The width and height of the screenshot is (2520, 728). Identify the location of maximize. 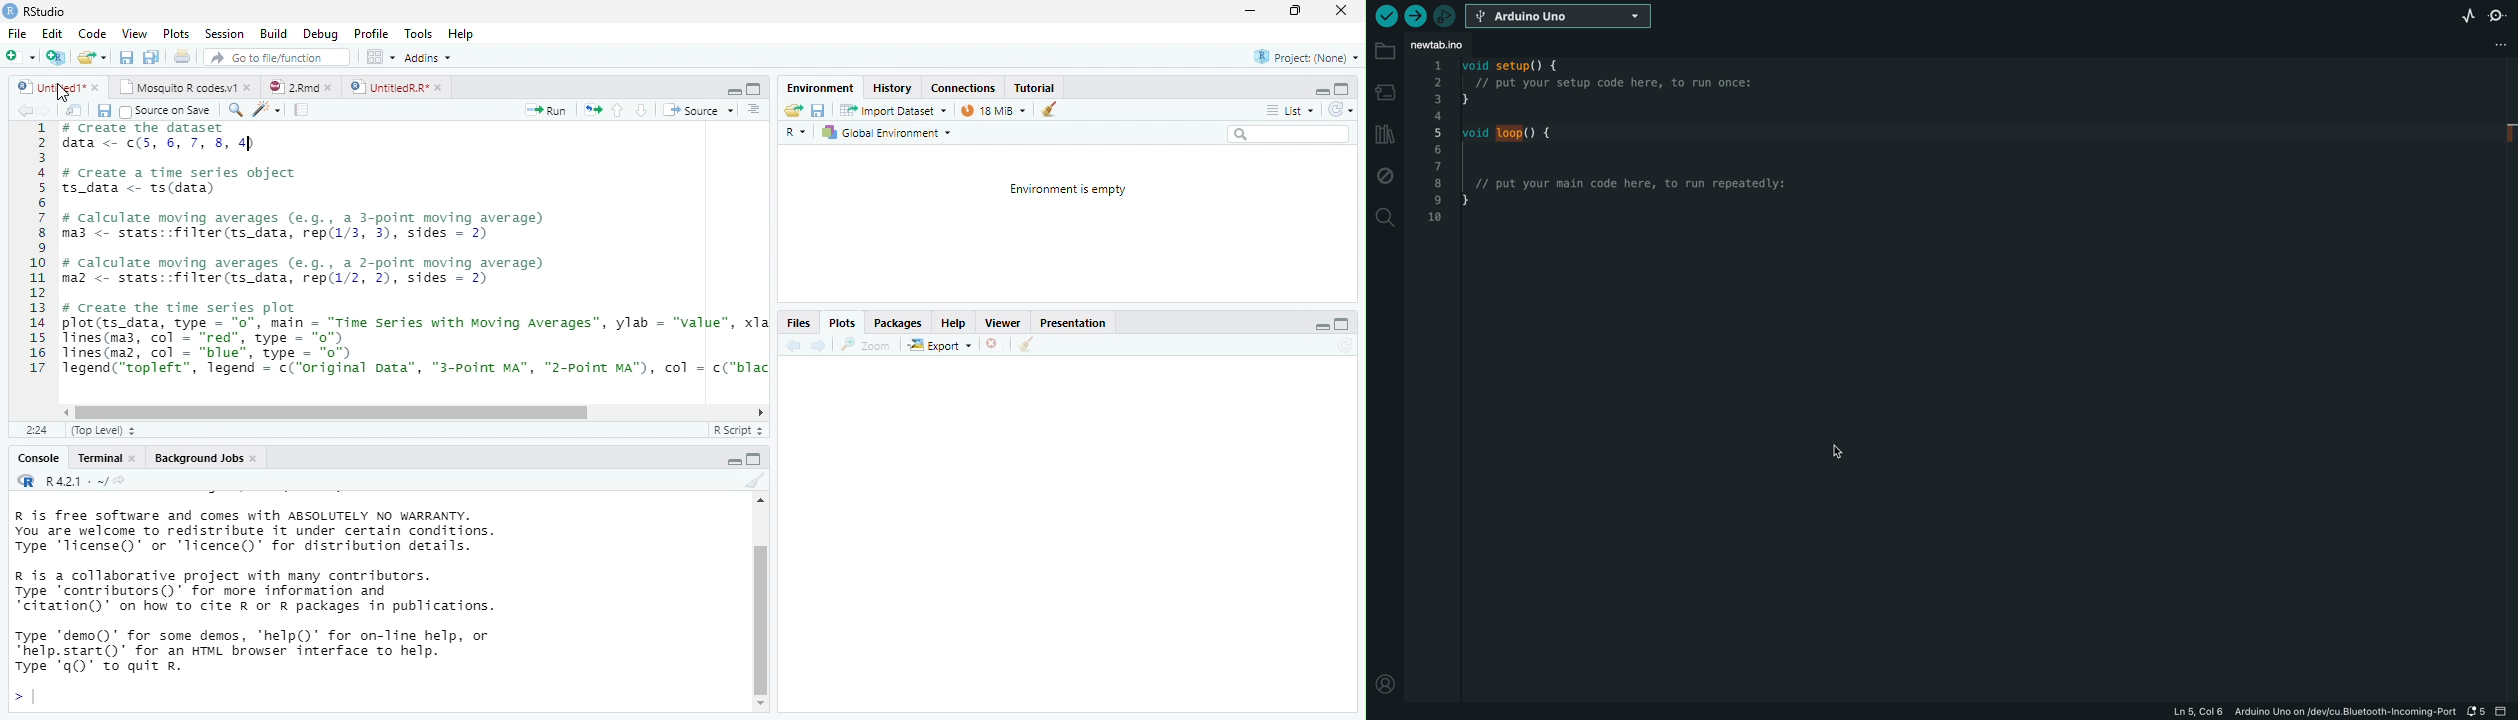
(1340, 325).